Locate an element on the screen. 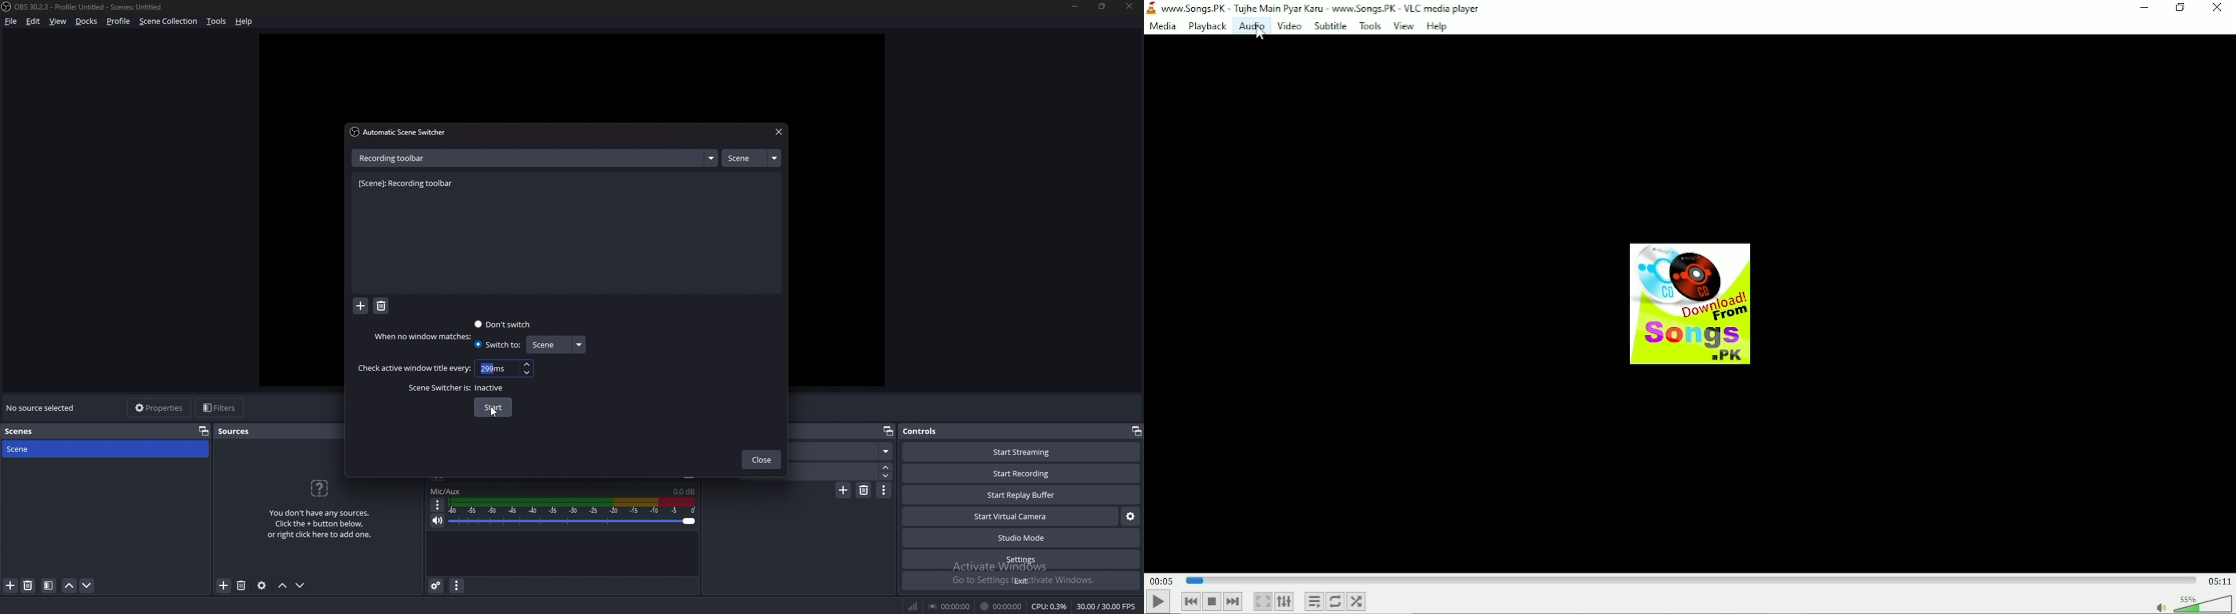 The height and width of the screenshot is (616, 2240). expand is located at coordinates (711, 158).